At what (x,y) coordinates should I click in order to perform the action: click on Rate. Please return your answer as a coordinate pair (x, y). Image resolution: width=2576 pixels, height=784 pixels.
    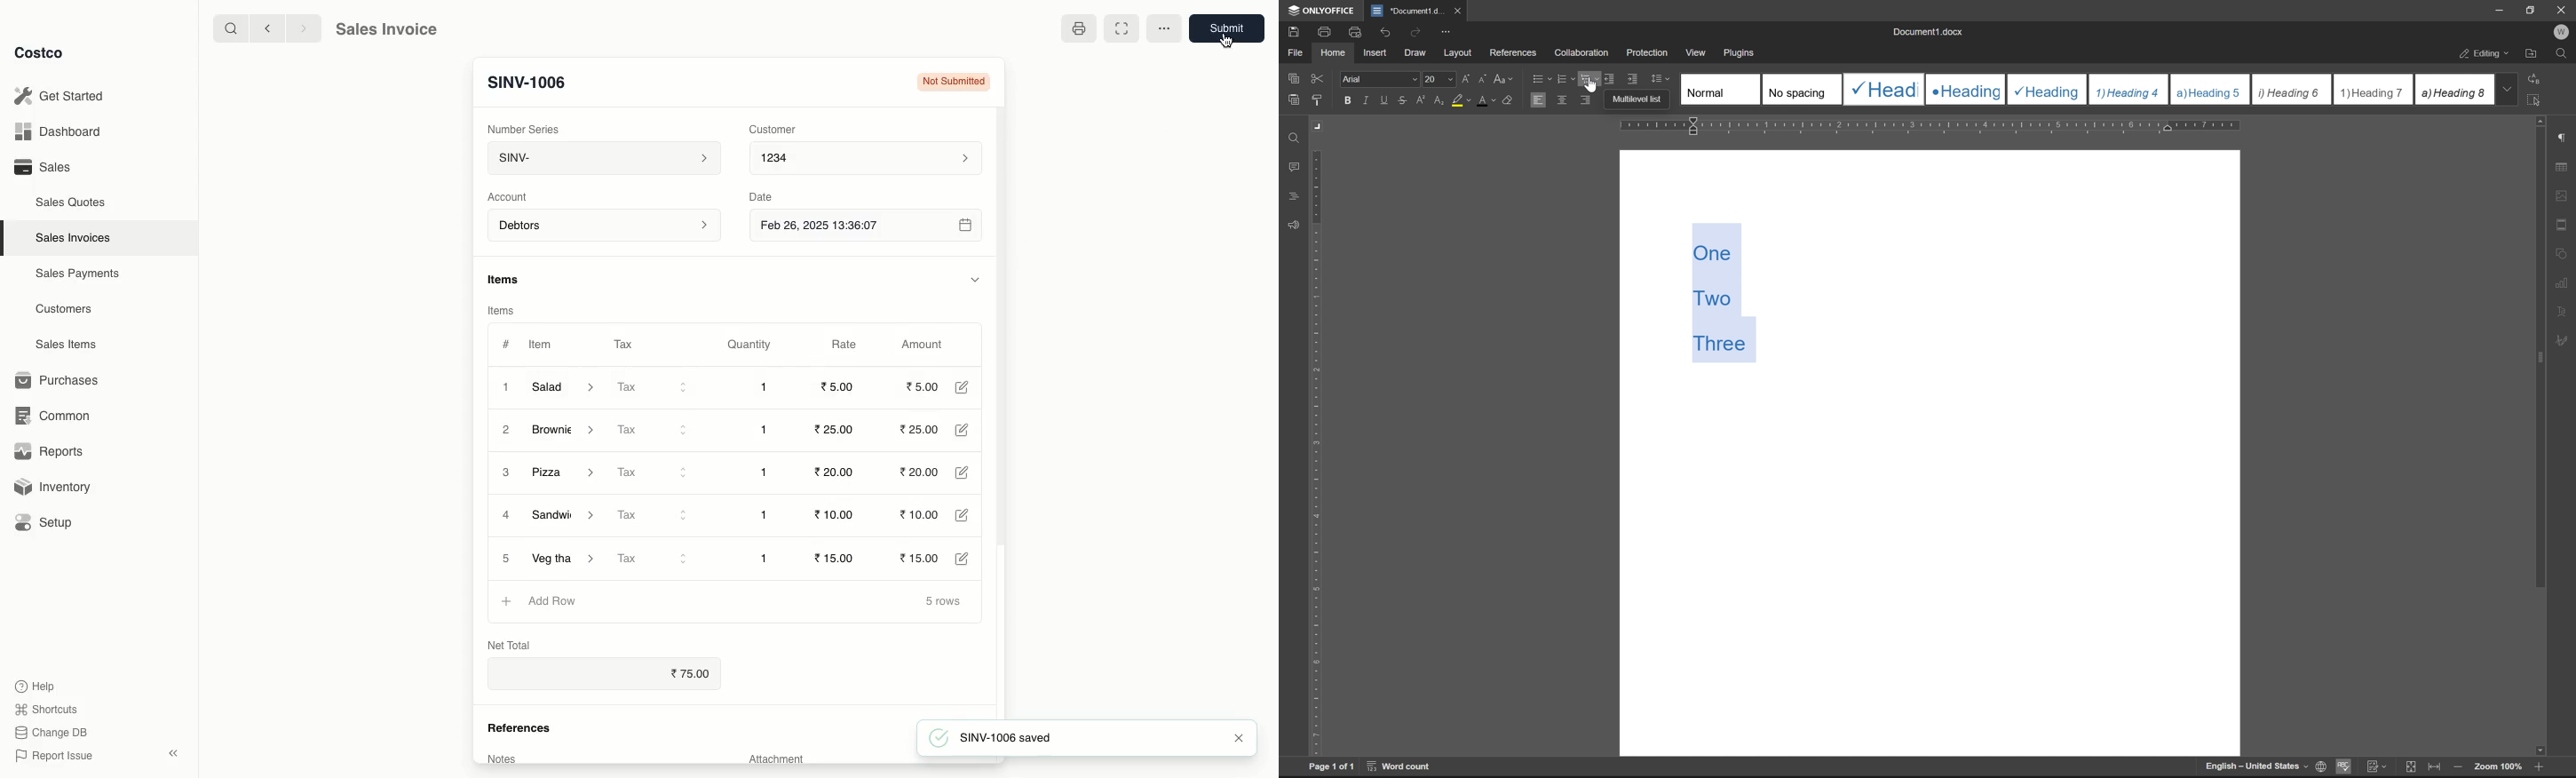
    Looking at the image, I should click on (846, 345).